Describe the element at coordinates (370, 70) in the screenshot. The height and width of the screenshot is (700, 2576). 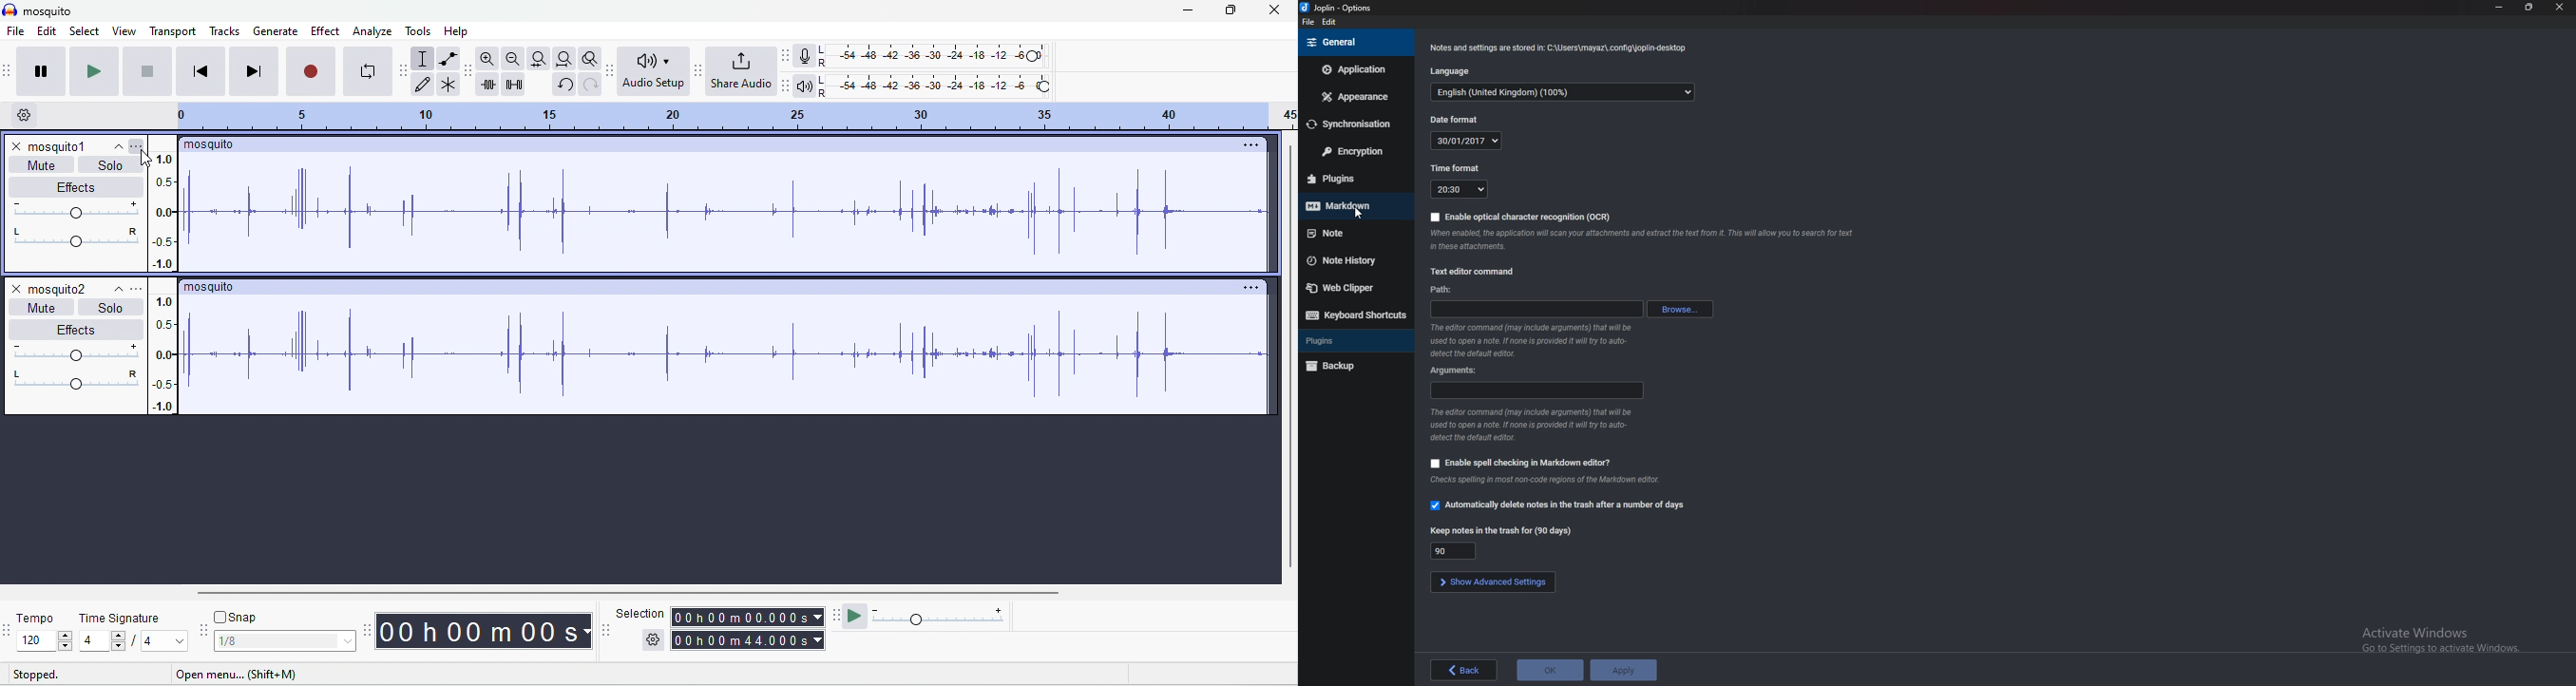
I see `loop` at that location.